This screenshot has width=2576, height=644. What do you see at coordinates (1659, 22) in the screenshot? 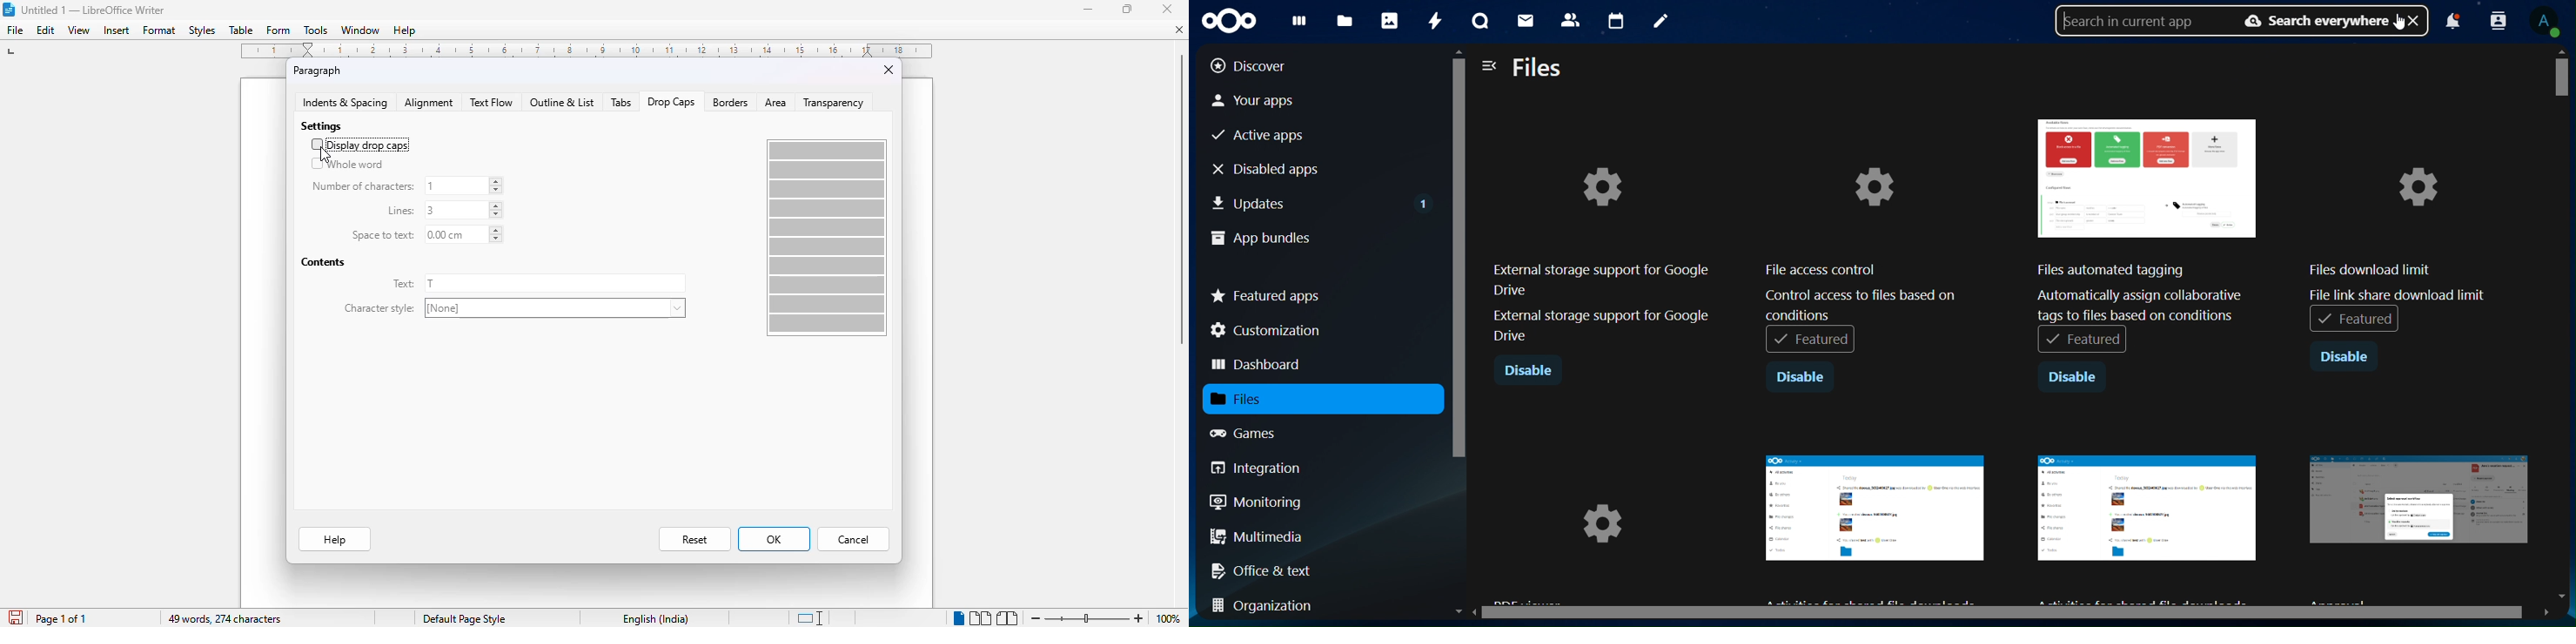
I see `notes` at bounding box center [1659, 22].